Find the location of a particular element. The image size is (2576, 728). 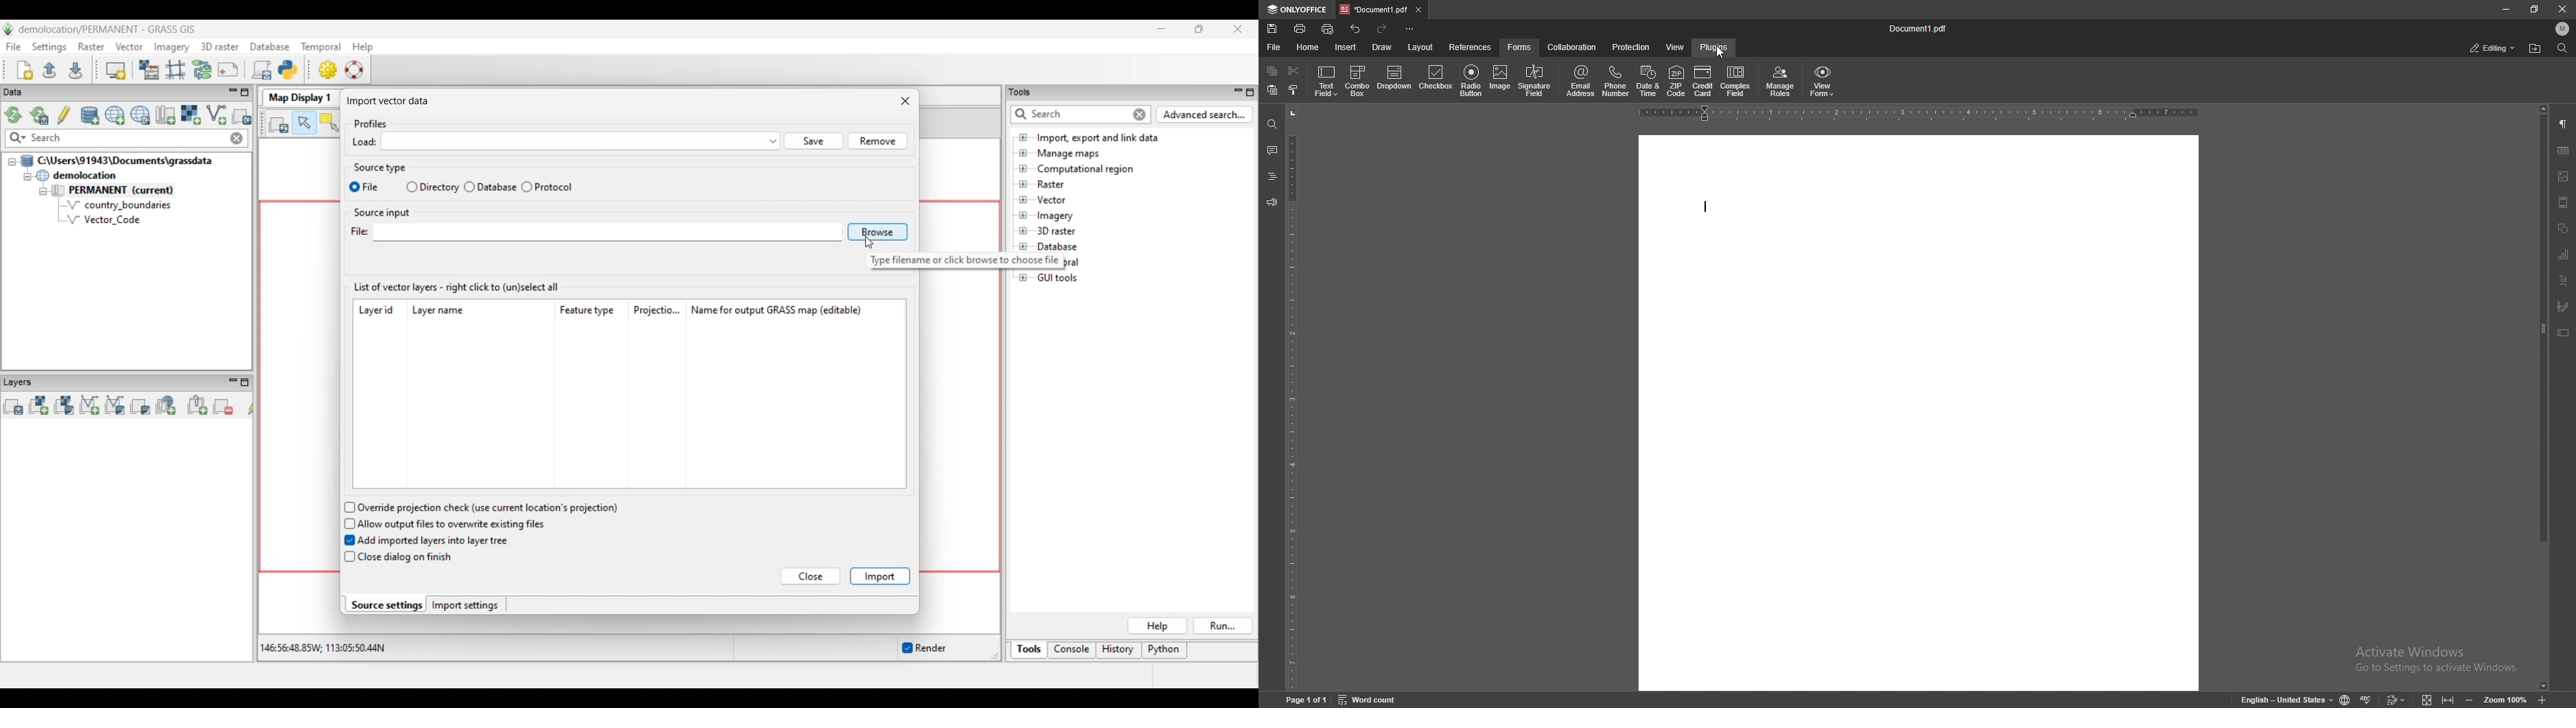

Advanced search for Tools panel is located at coordinates (1205, 115).